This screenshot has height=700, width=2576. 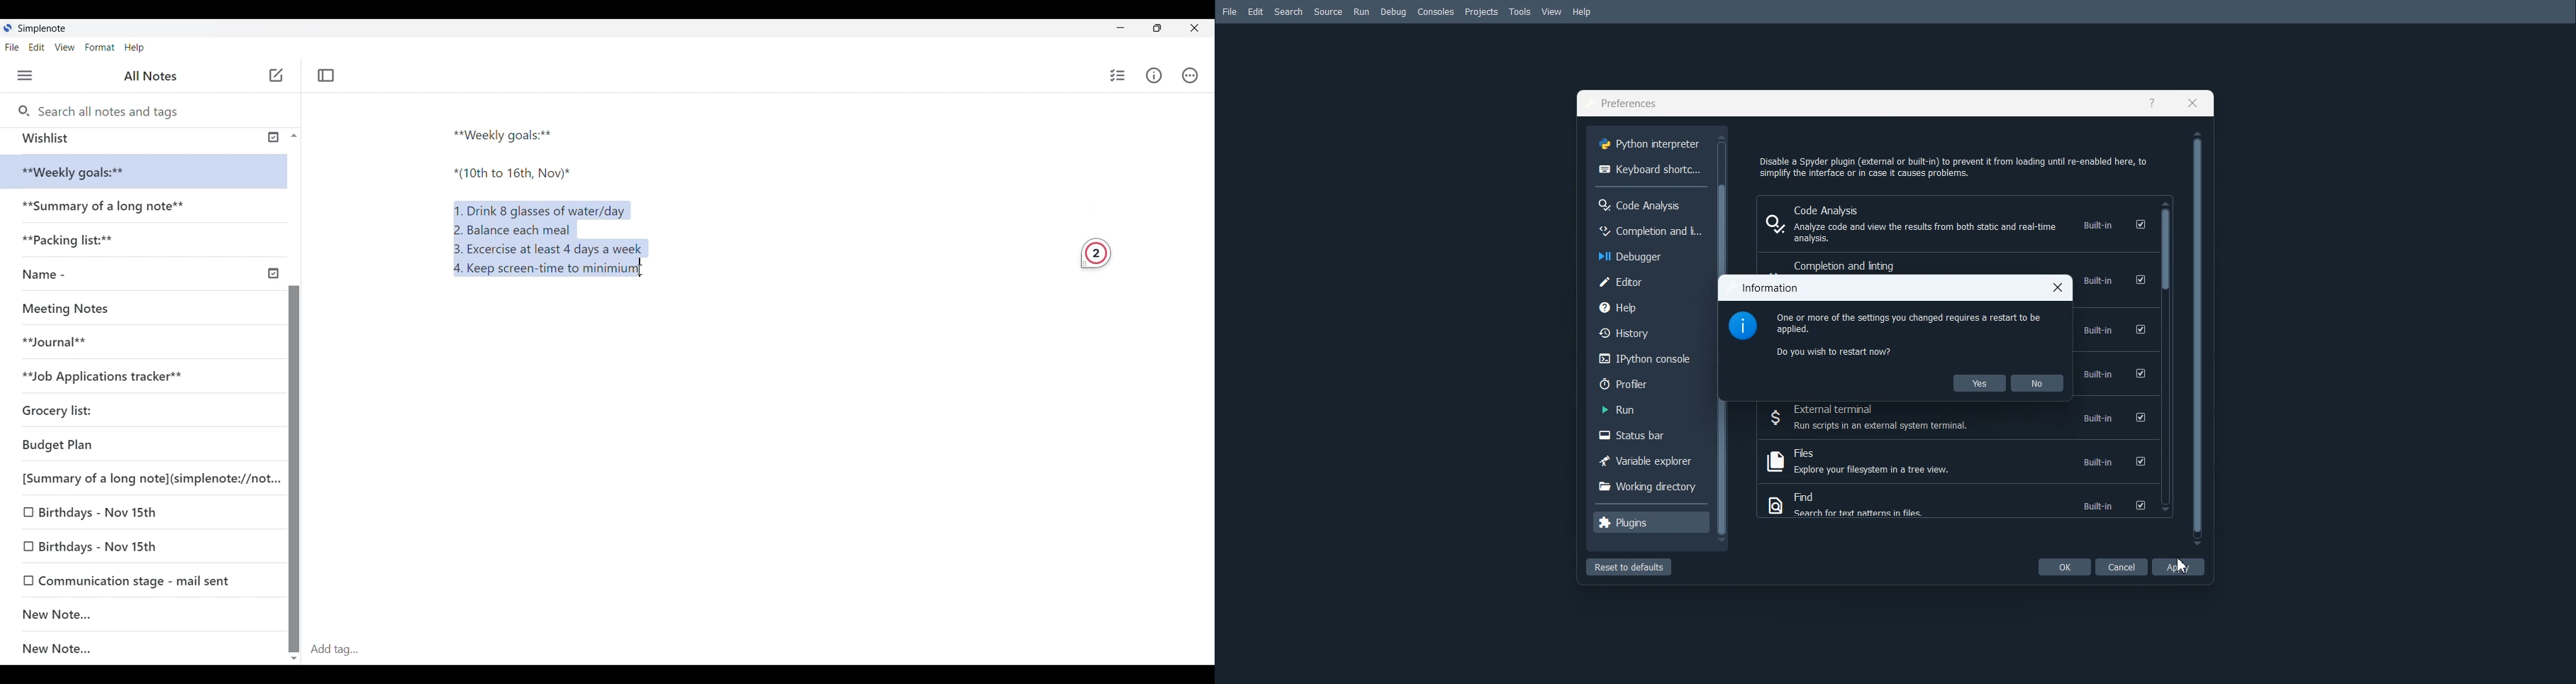 I want to click on minimize, so click(x=1130, y=30).